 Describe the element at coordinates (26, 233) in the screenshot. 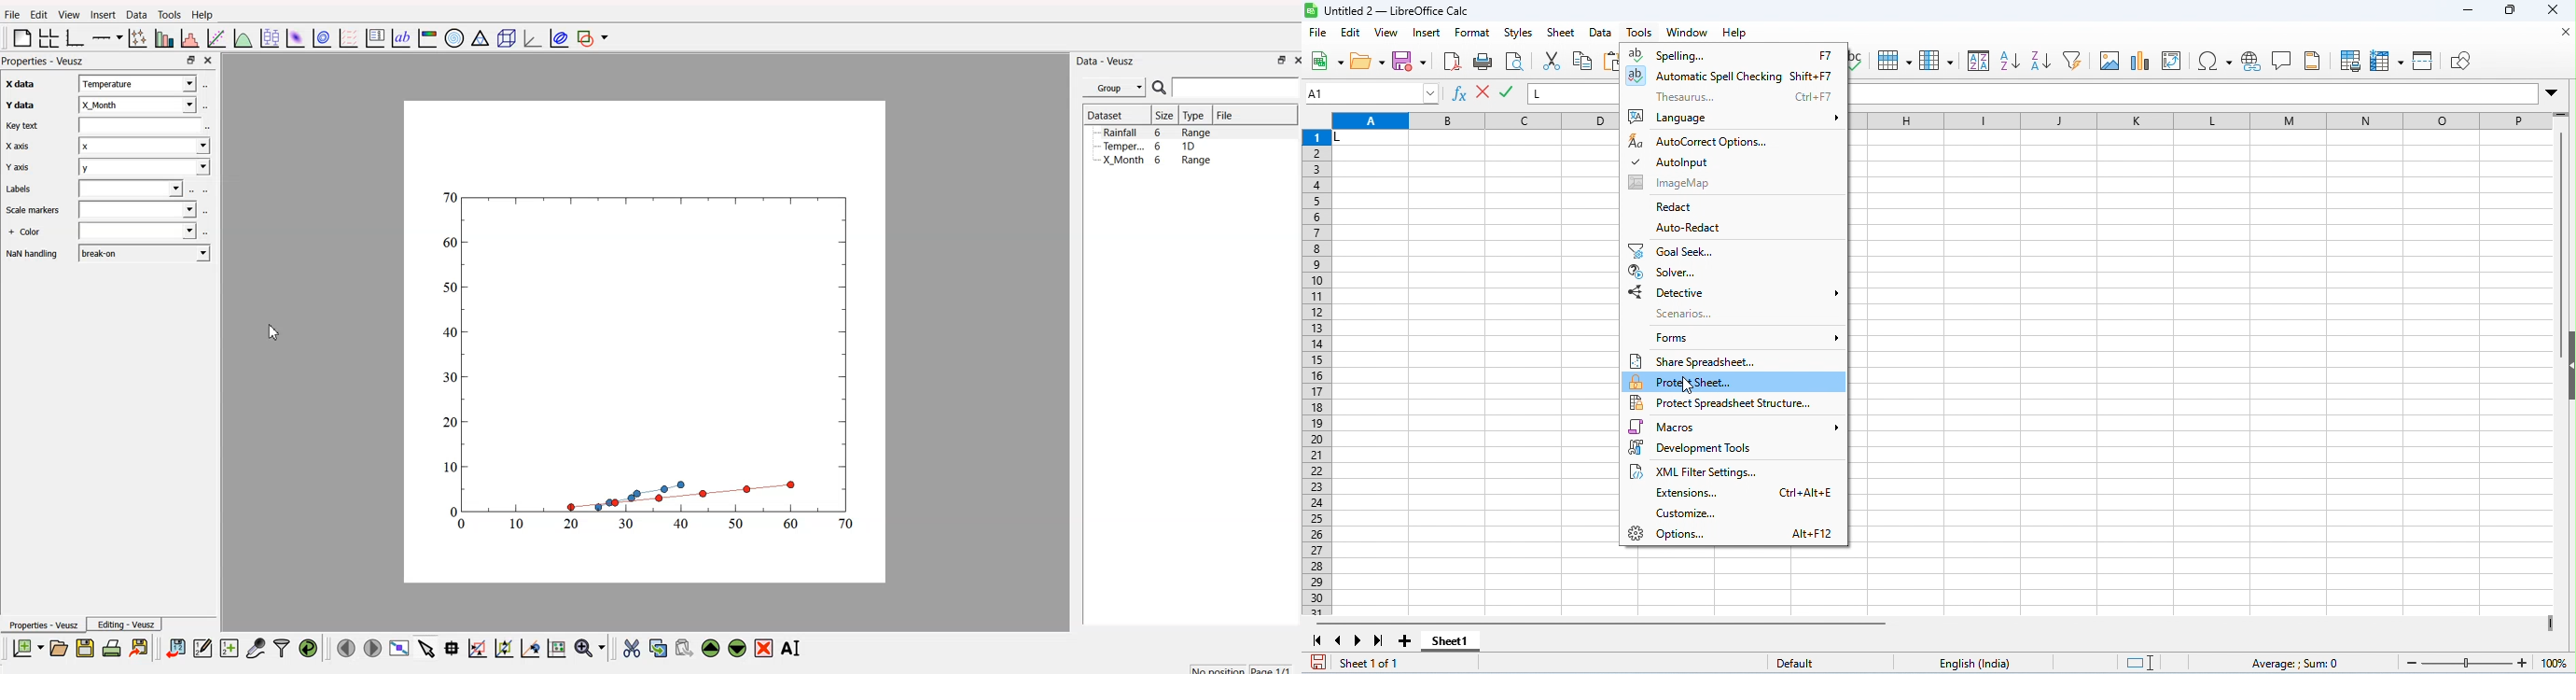

I see `+ Color` at that location.